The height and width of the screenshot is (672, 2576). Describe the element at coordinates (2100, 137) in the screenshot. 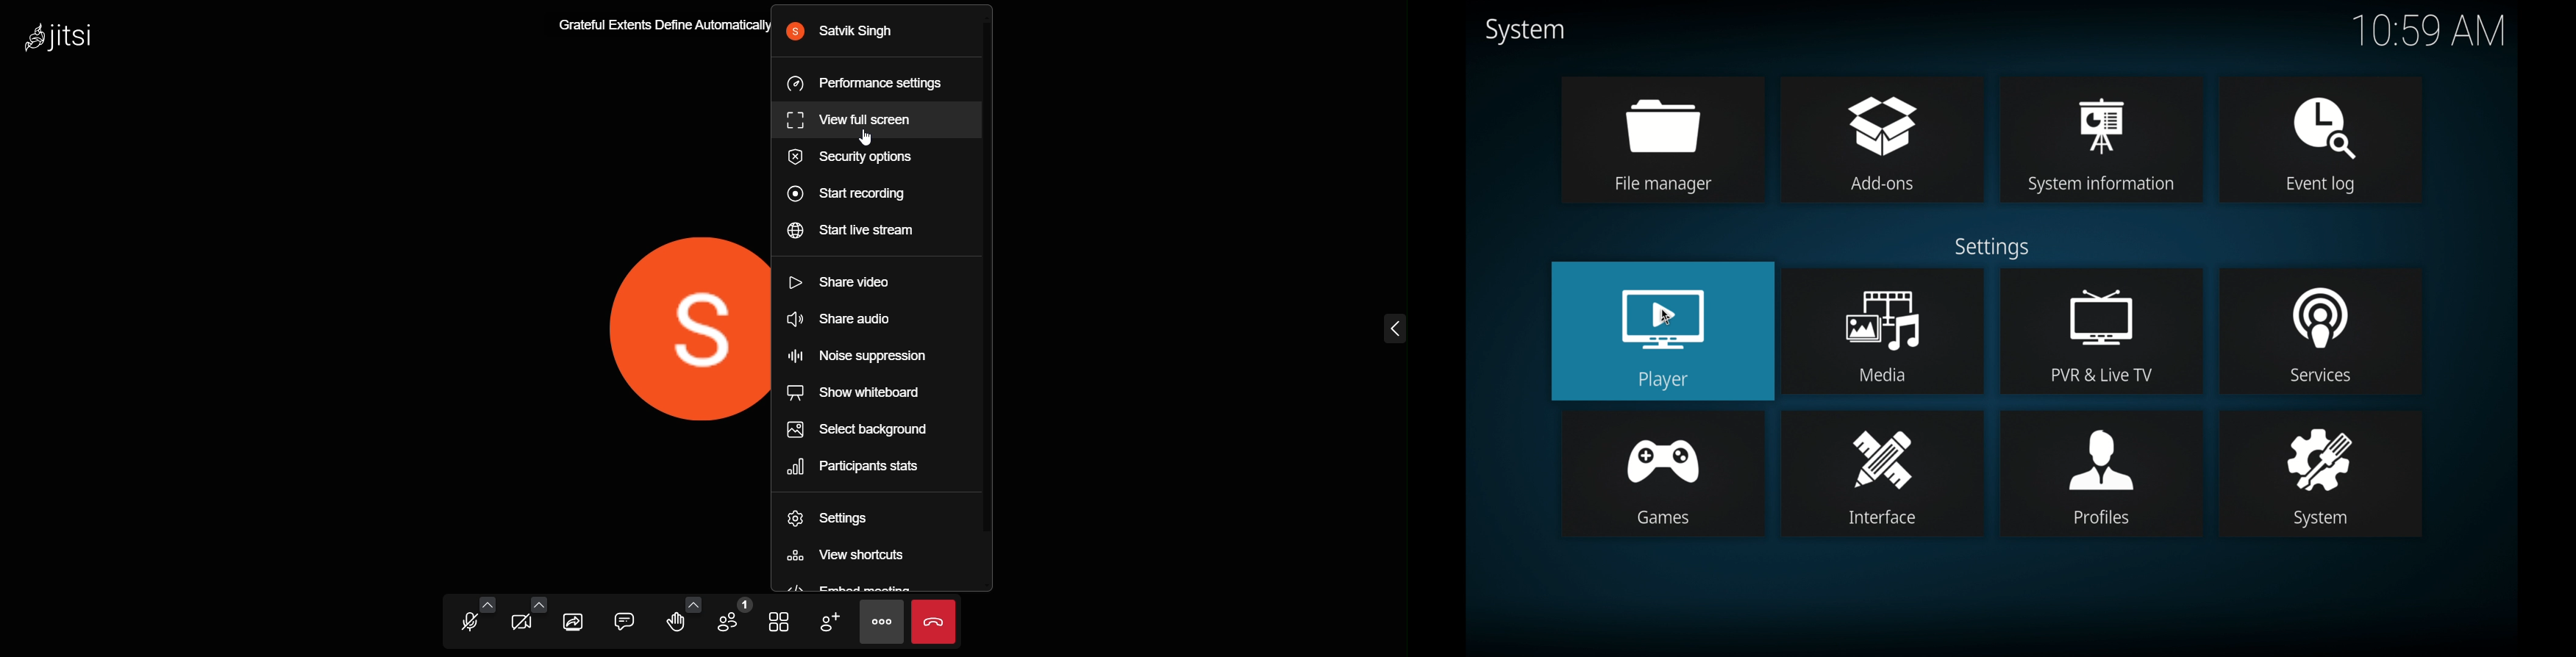

I see `system information` at that location.